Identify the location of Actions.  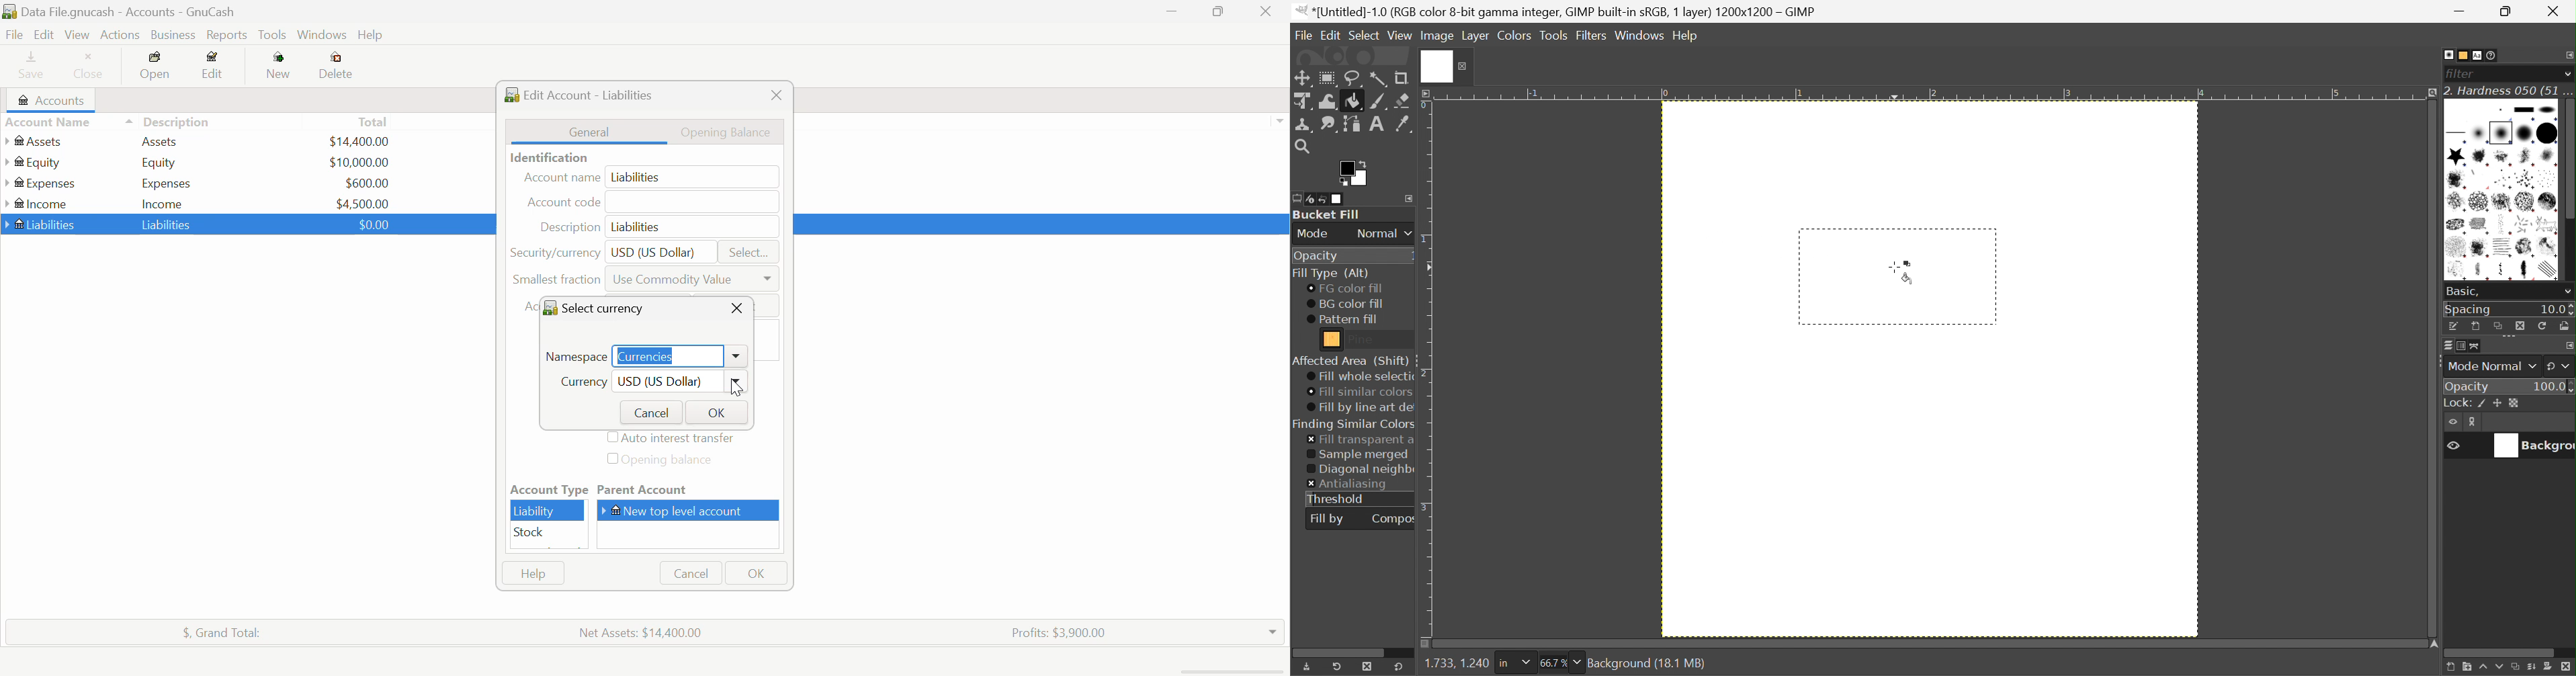
(118, 35).